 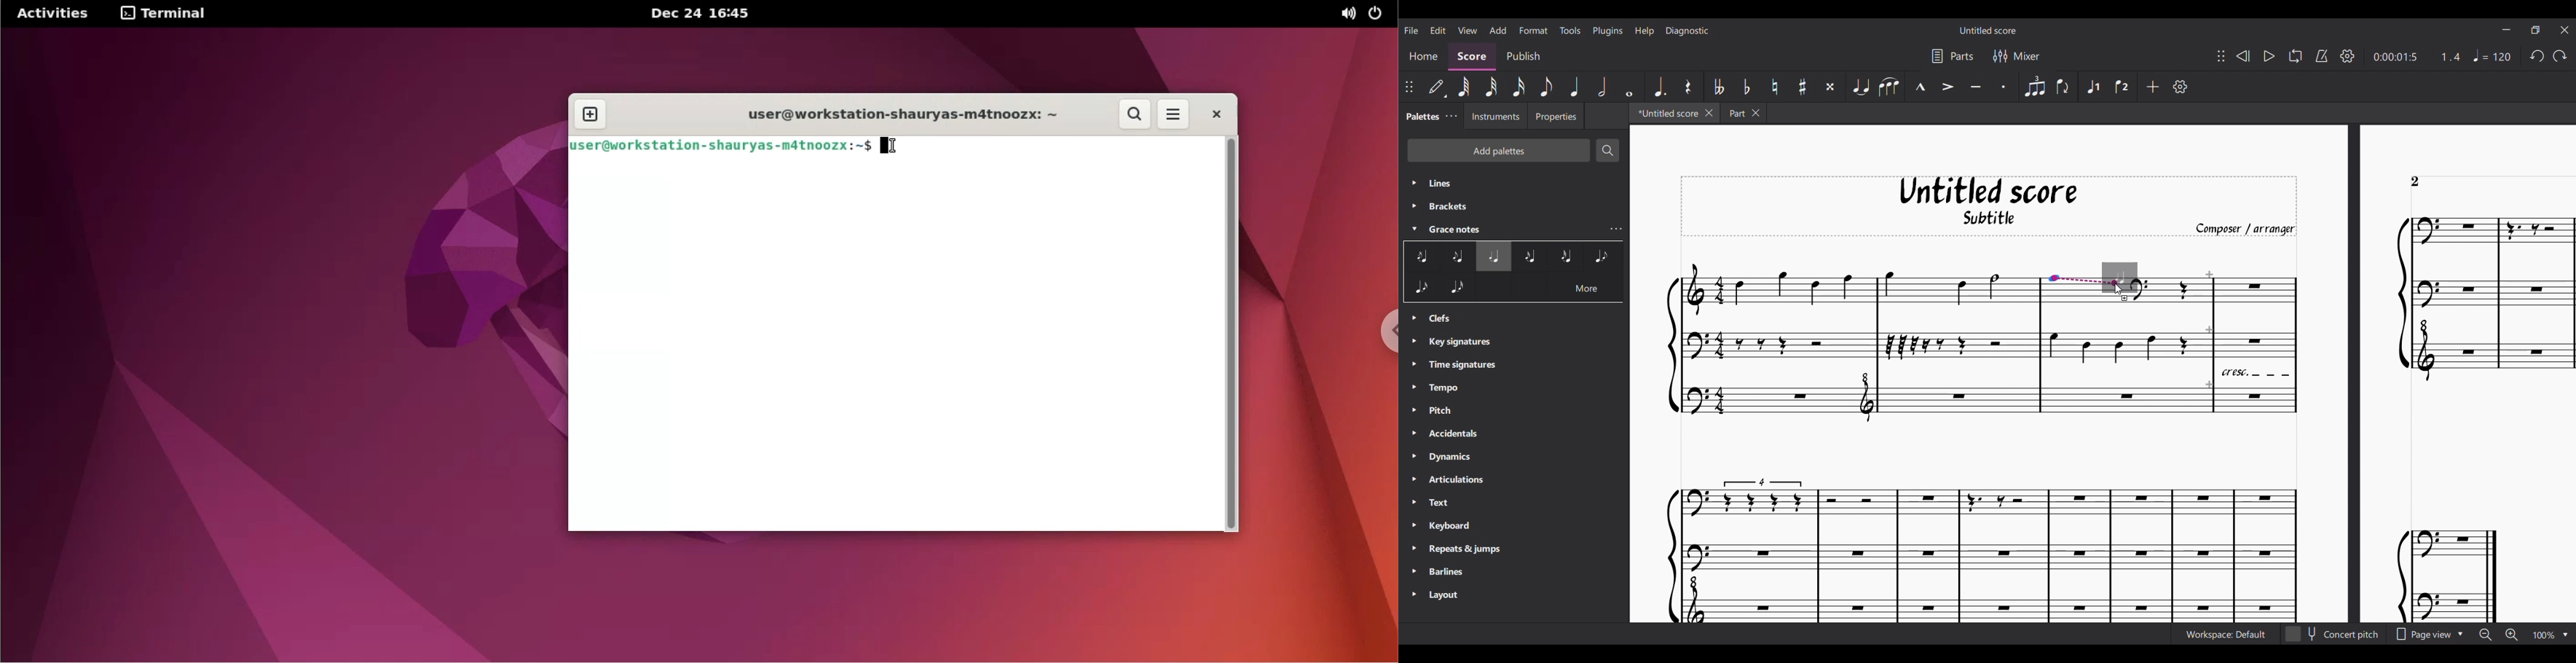 What do you see at coordinates (1608, 150) in the screenshot?
I see `Search palette` at bounding box center [1608, 150].